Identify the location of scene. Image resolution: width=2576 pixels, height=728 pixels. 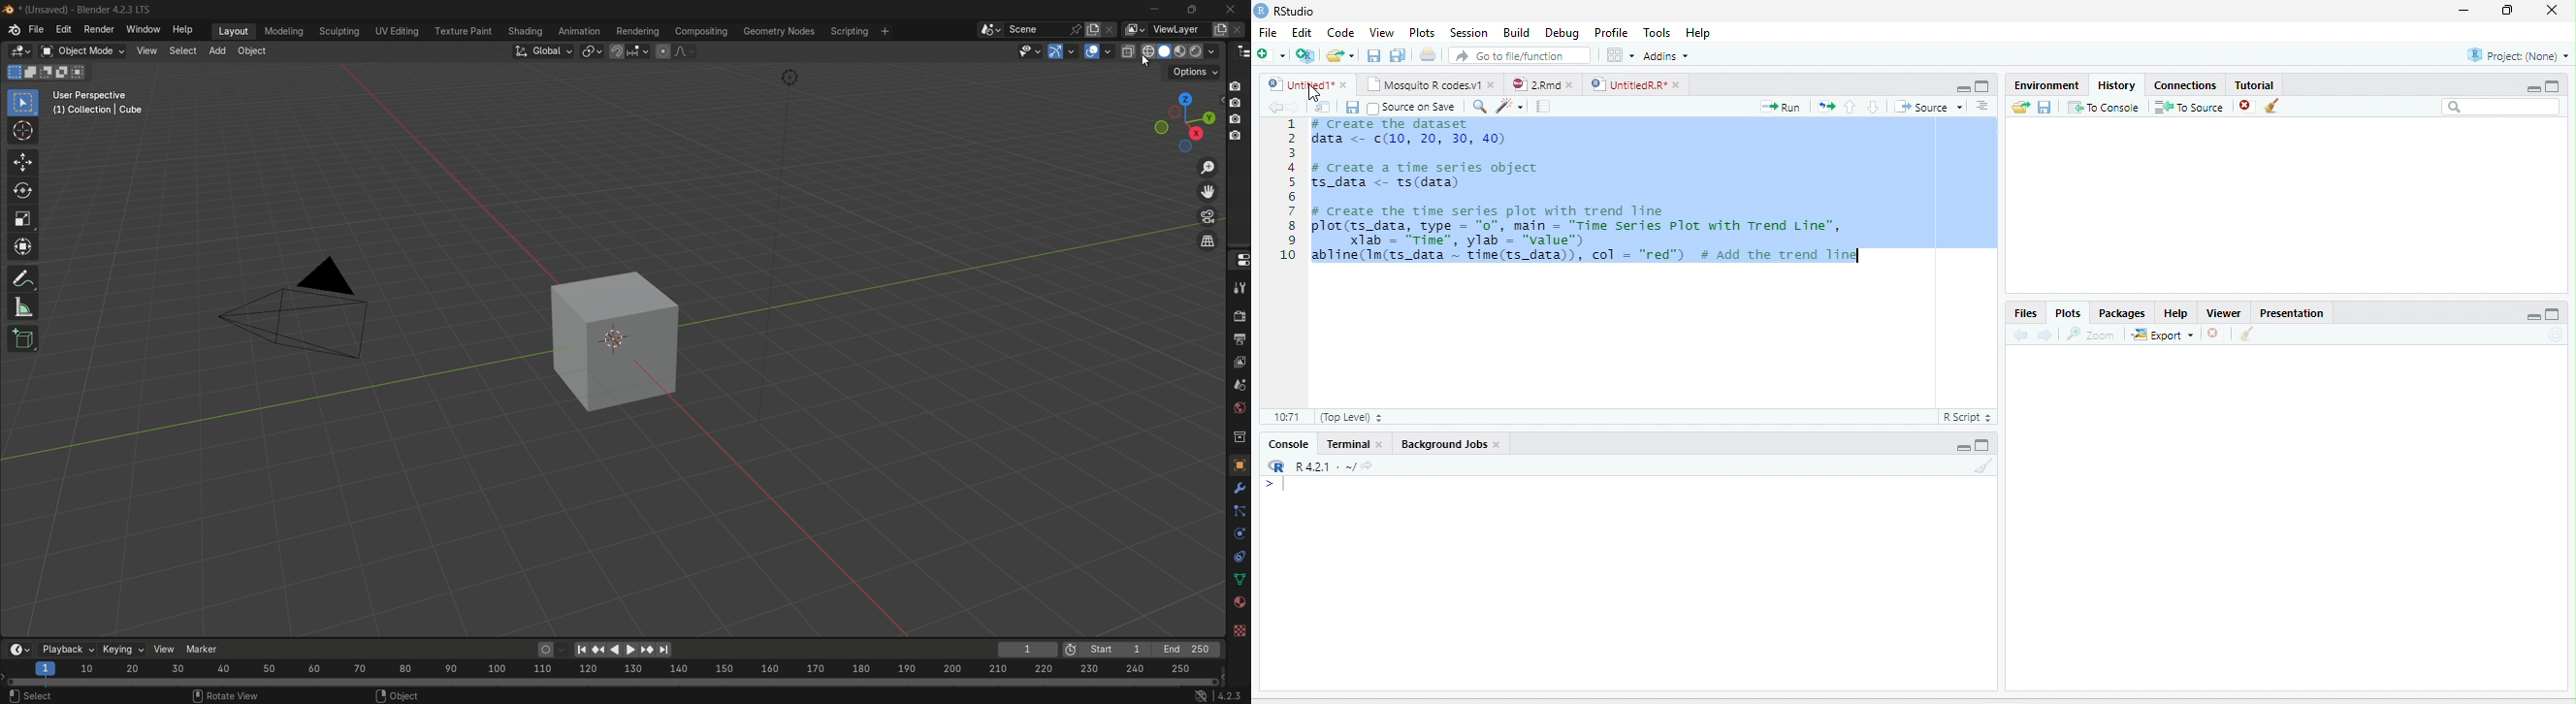
(1237, 387).